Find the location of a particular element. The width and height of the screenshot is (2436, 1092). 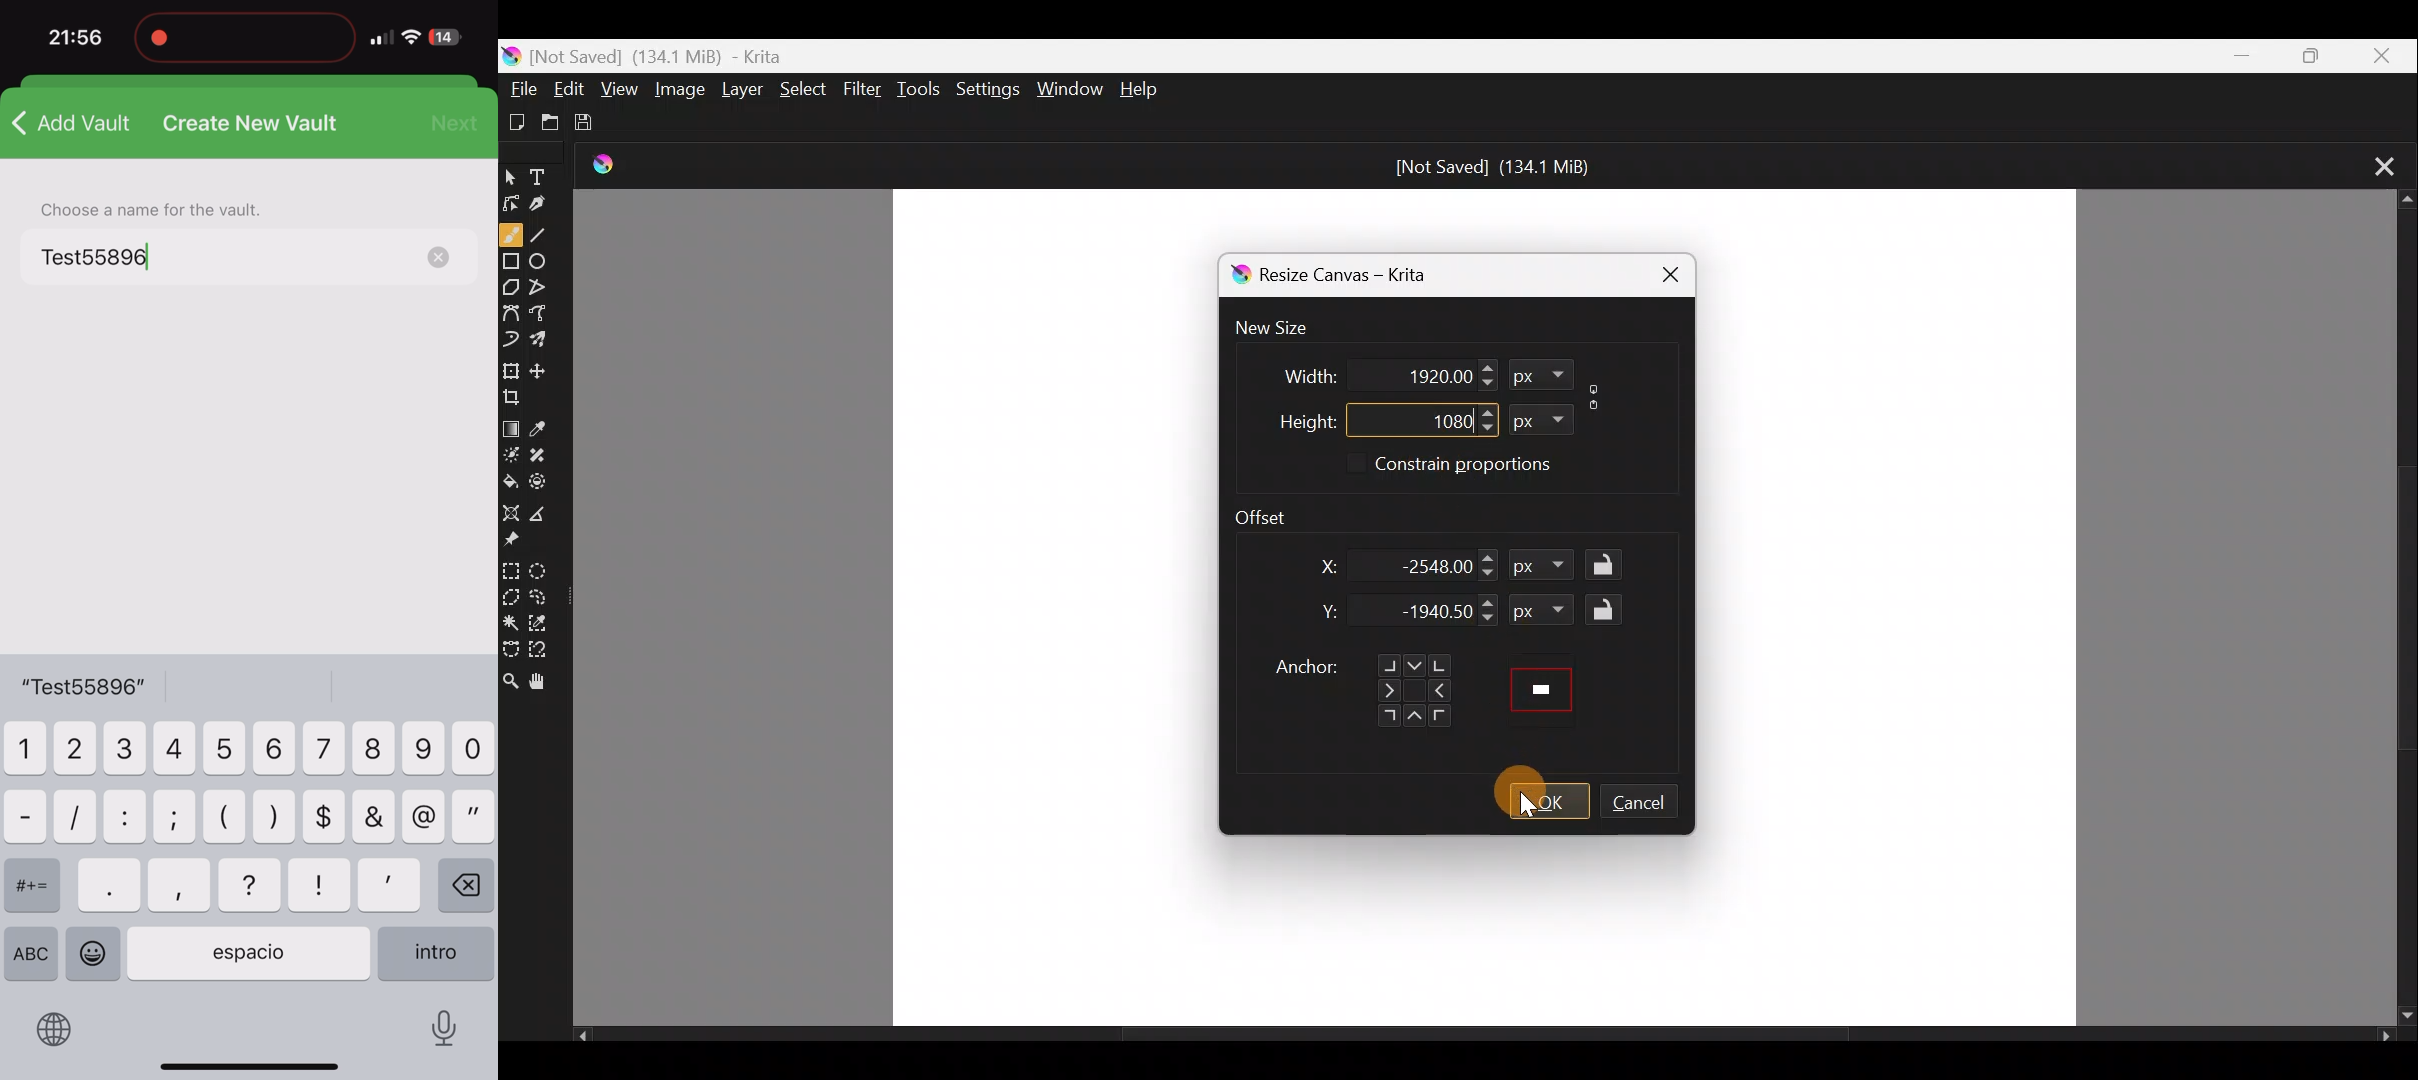

Draw a gradient is located at coordinates (512, 424).